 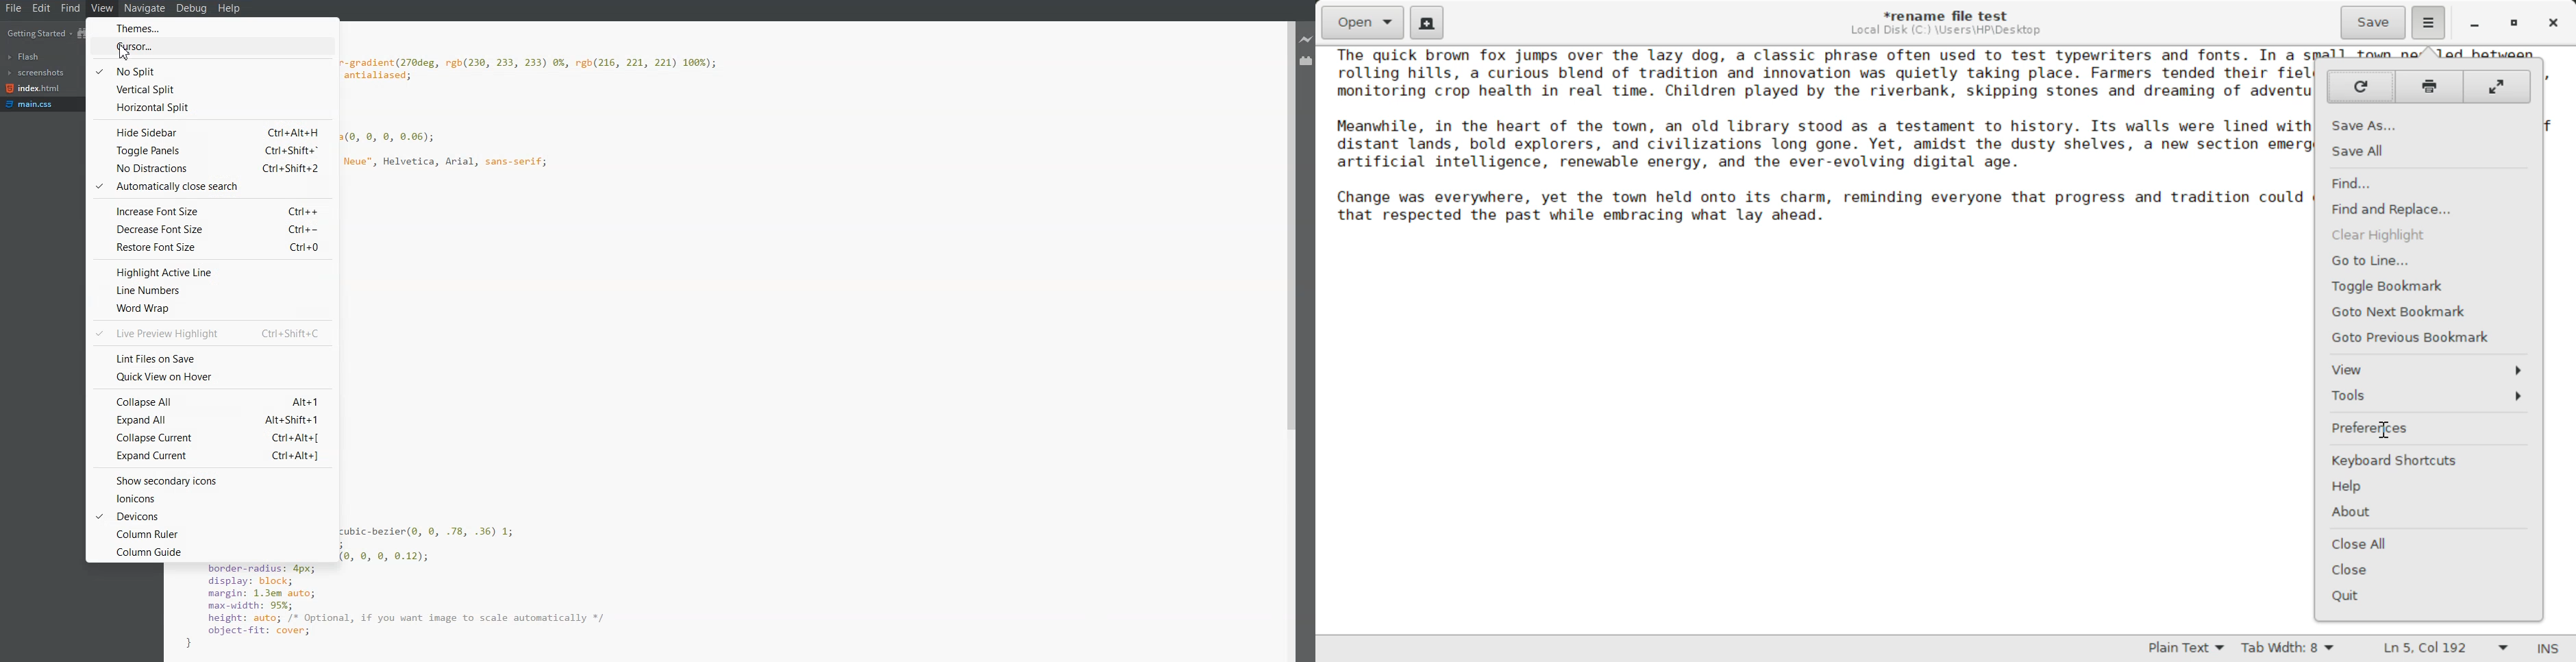 I want to click on Column Ruler, so click(x=211, y=534).